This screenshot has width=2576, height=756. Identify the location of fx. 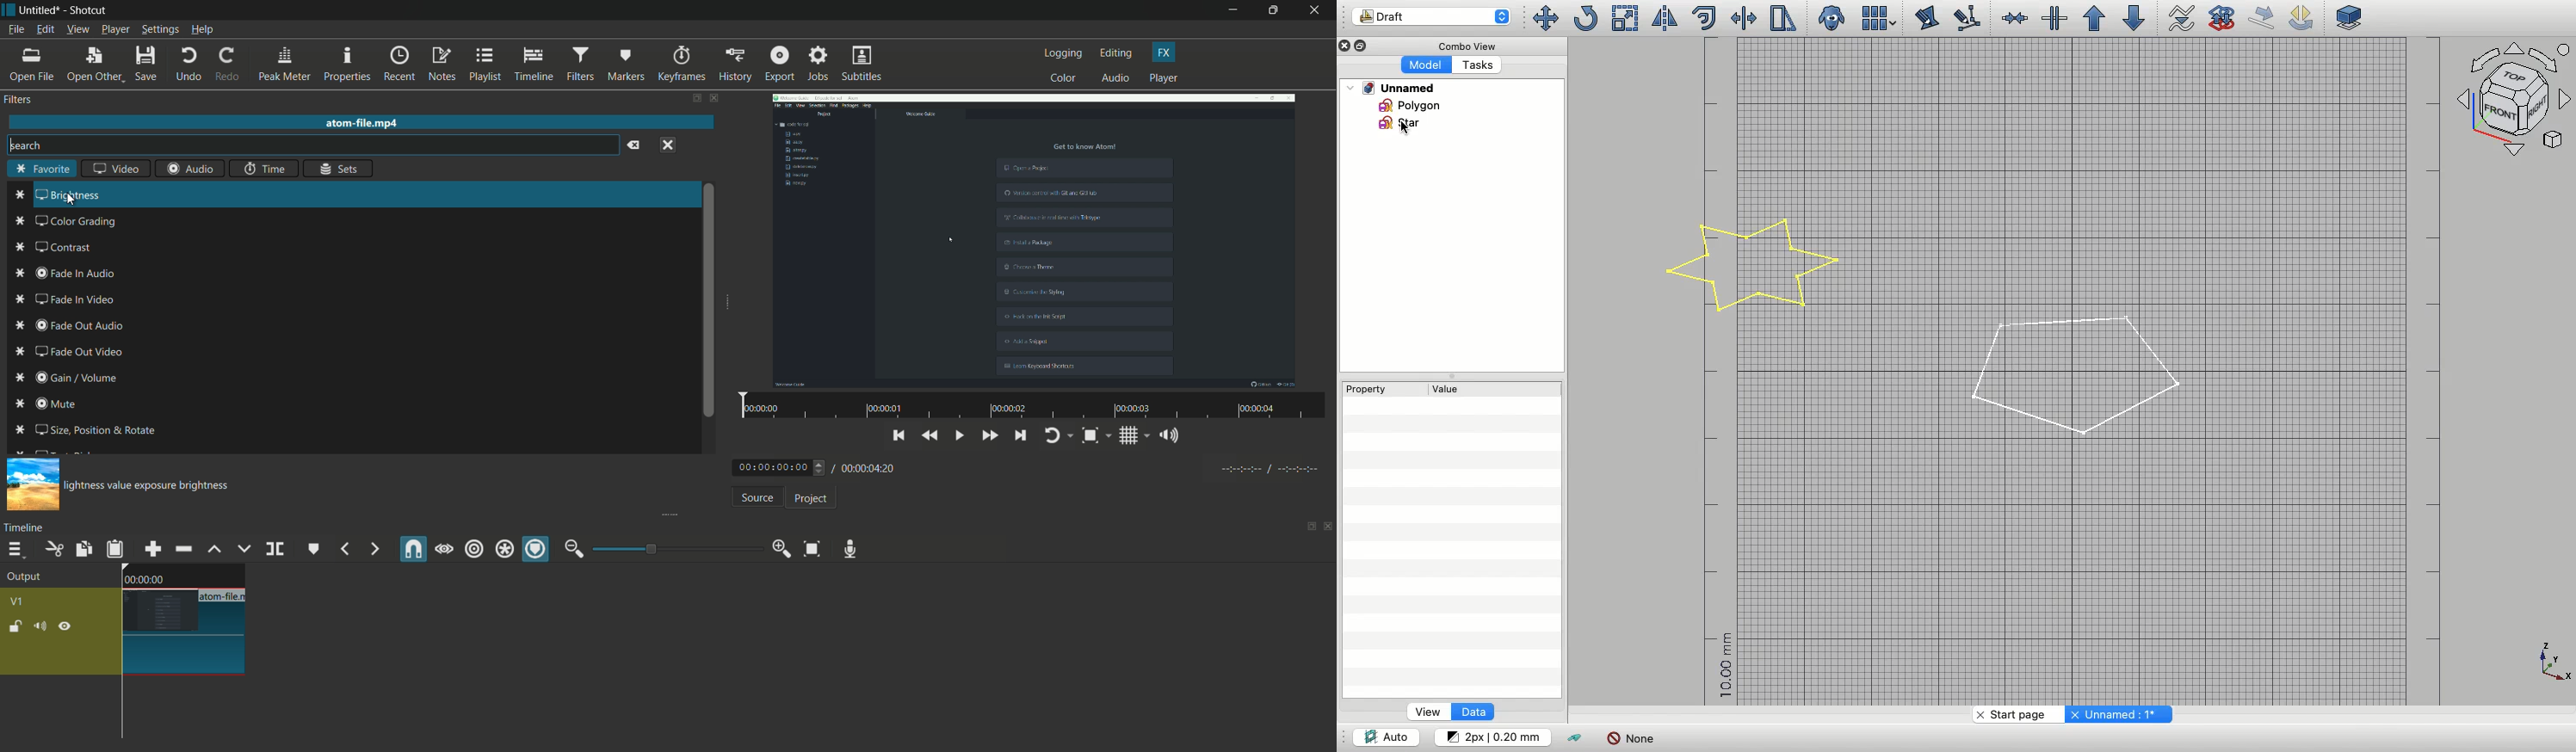
(1165, 52).